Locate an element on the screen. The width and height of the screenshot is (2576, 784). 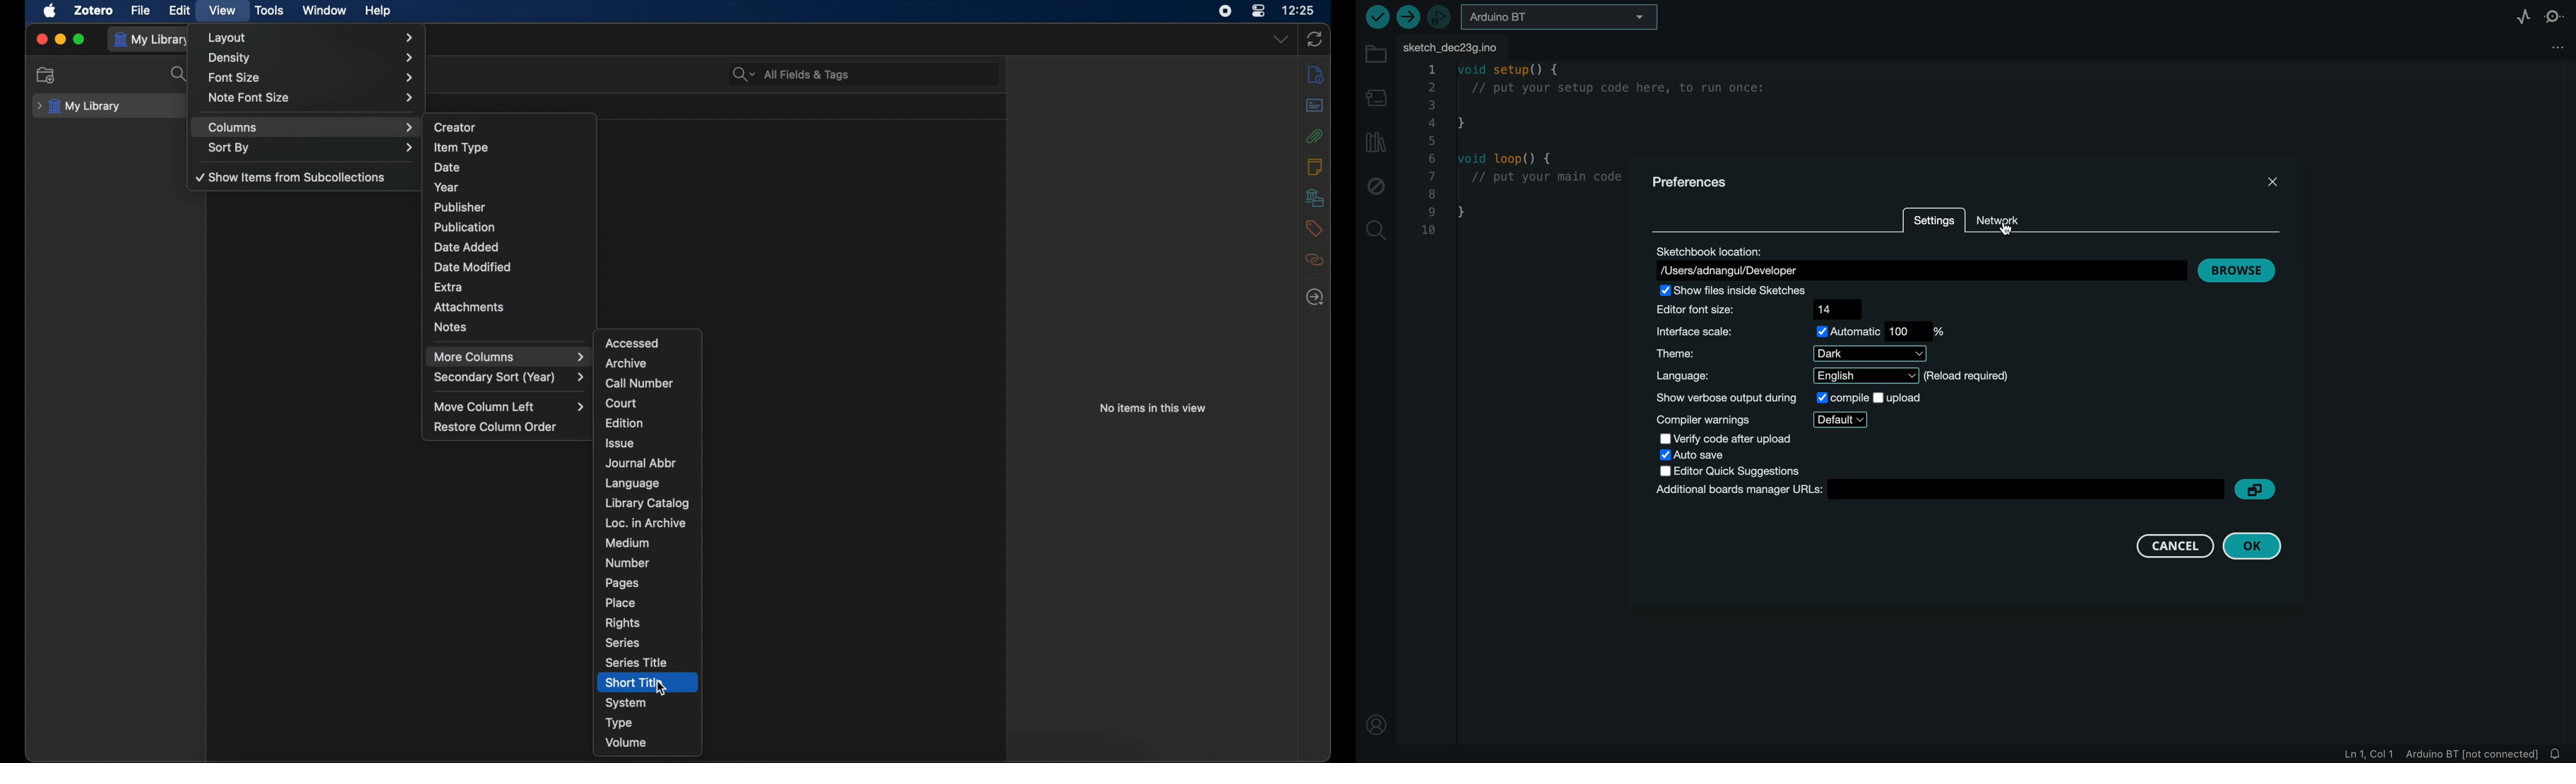
note font size is located at coordinates (311, 98).